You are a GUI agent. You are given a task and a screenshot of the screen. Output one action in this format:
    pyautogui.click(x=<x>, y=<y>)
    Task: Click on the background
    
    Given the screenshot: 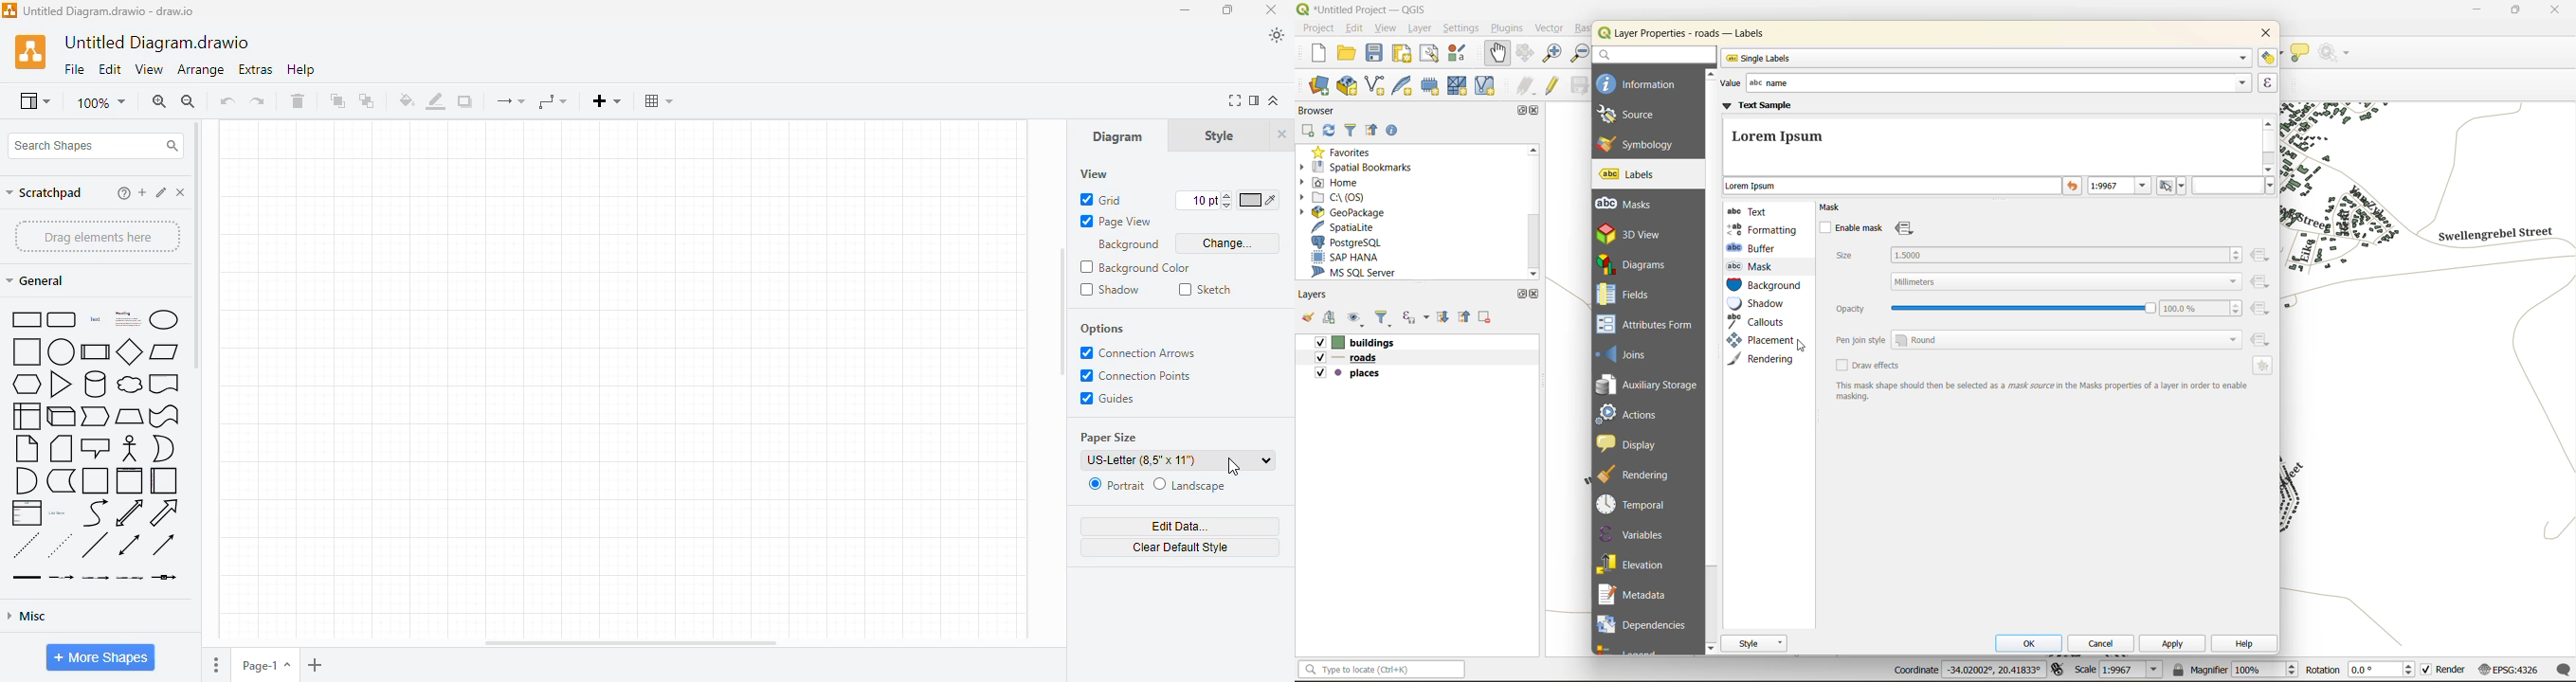 What is the action you would take?
    pyautogui.click(x=1765, y=286)
    